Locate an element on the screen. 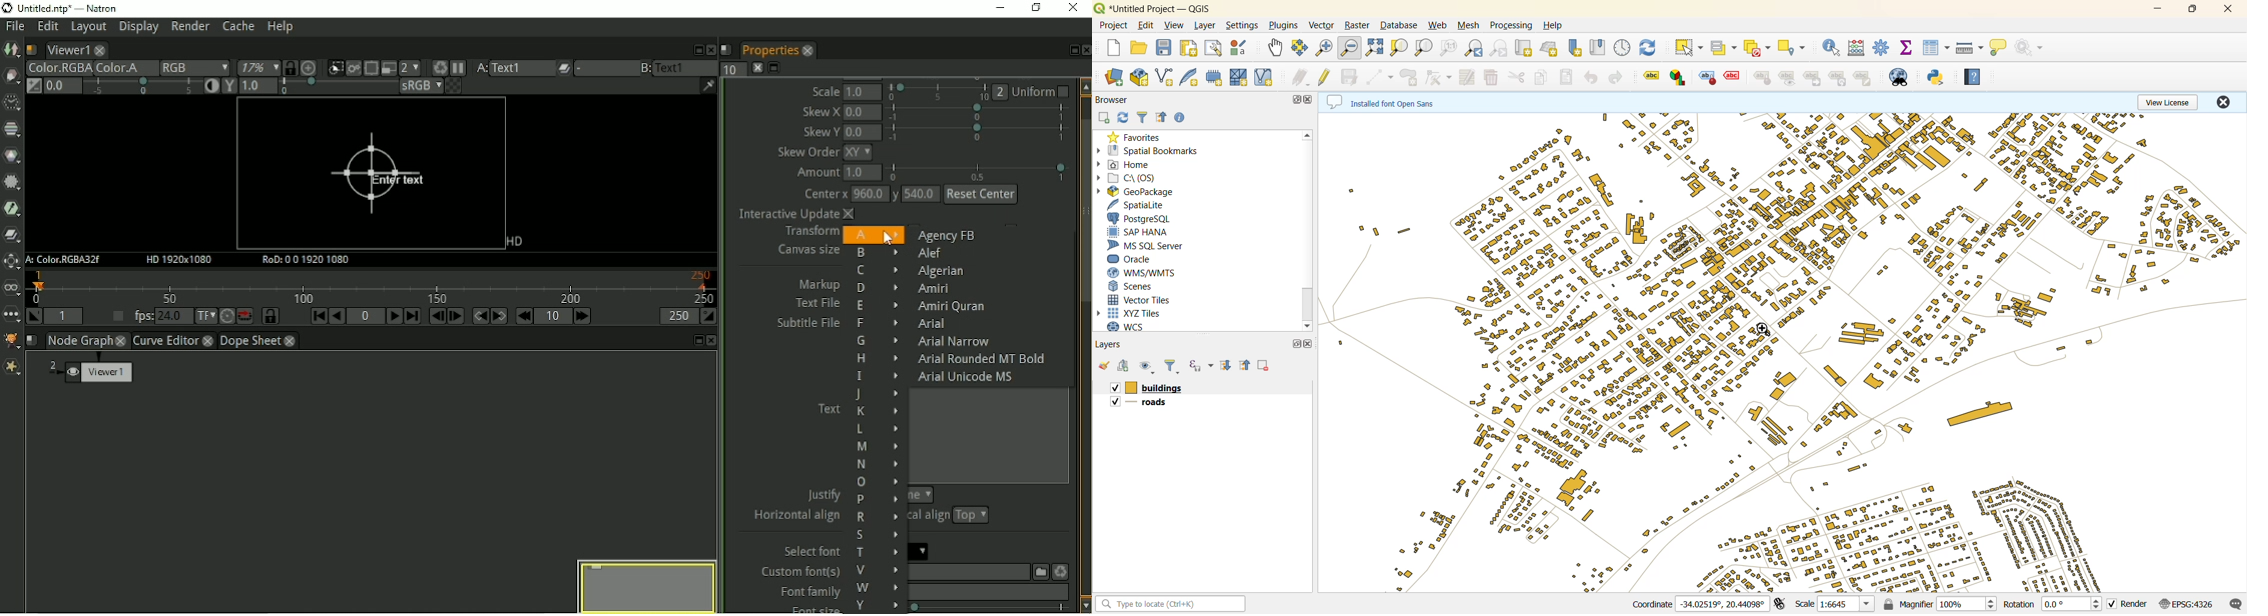 The height and width of the screenshot is (616, 2268). ms sql server is located at coordinates (1153, 245).